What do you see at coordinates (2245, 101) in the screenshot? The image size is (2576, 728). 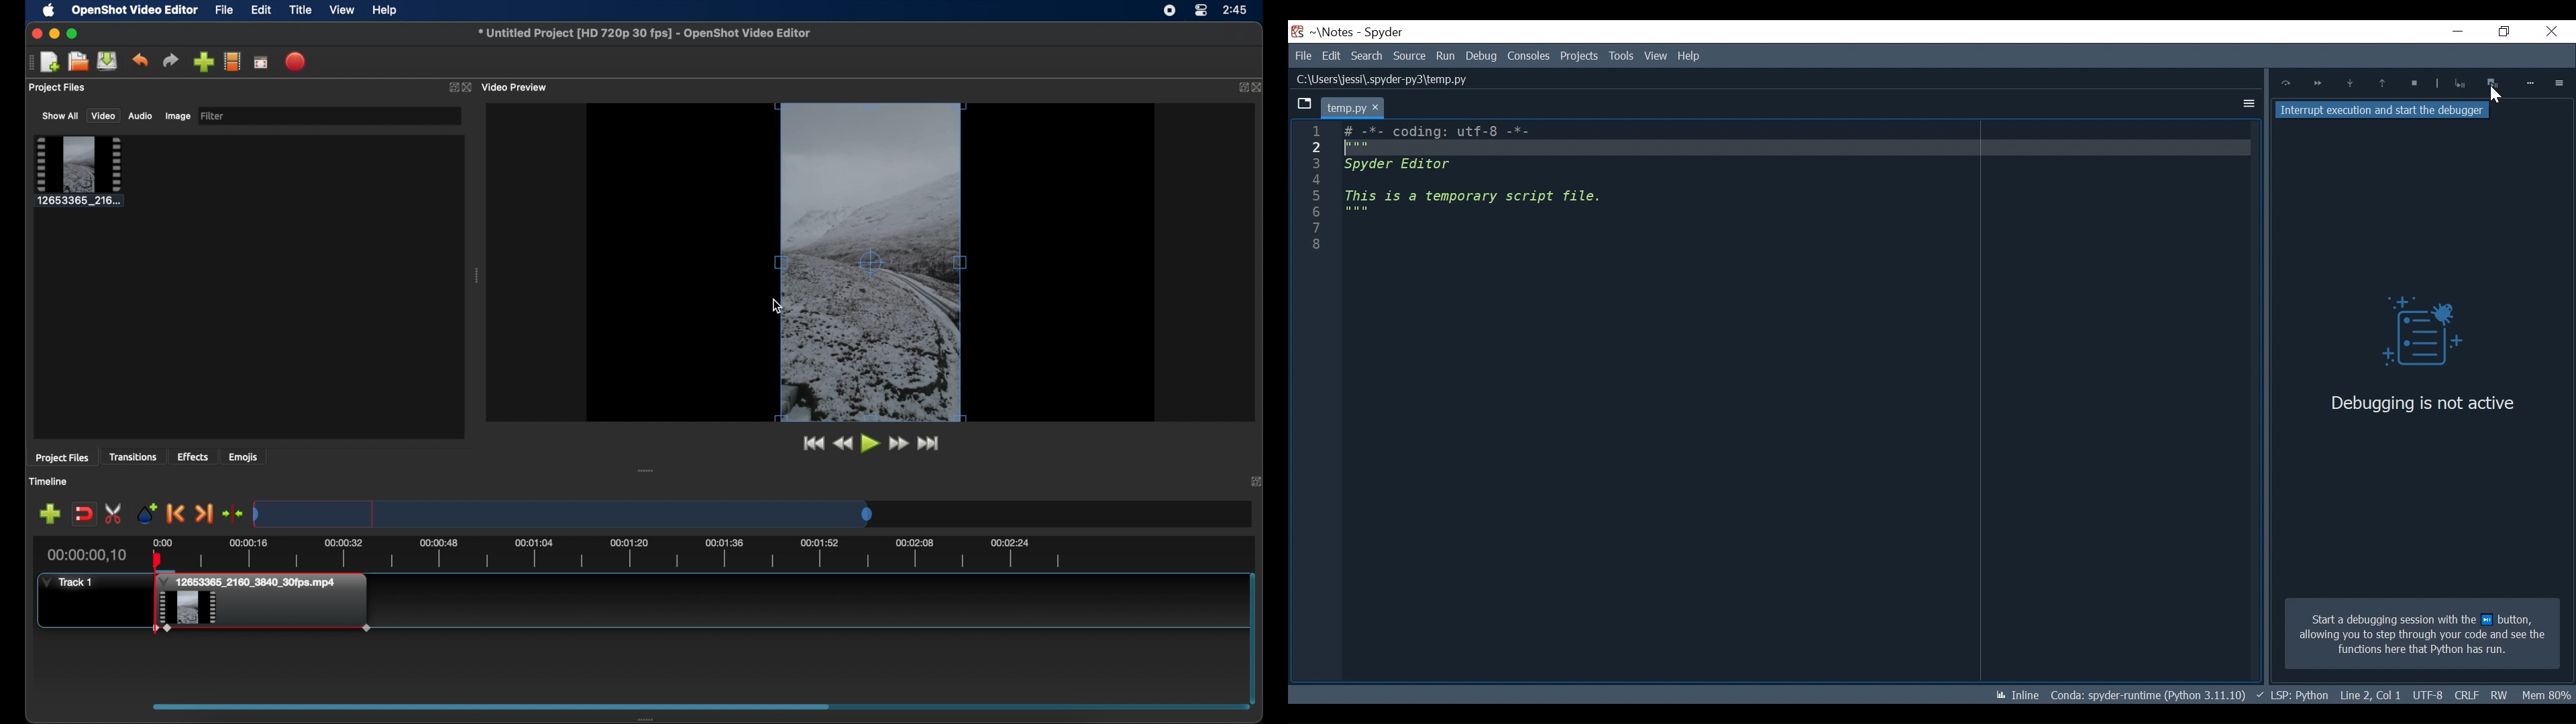 I see `More Options` at bounding box center [2245, 101].